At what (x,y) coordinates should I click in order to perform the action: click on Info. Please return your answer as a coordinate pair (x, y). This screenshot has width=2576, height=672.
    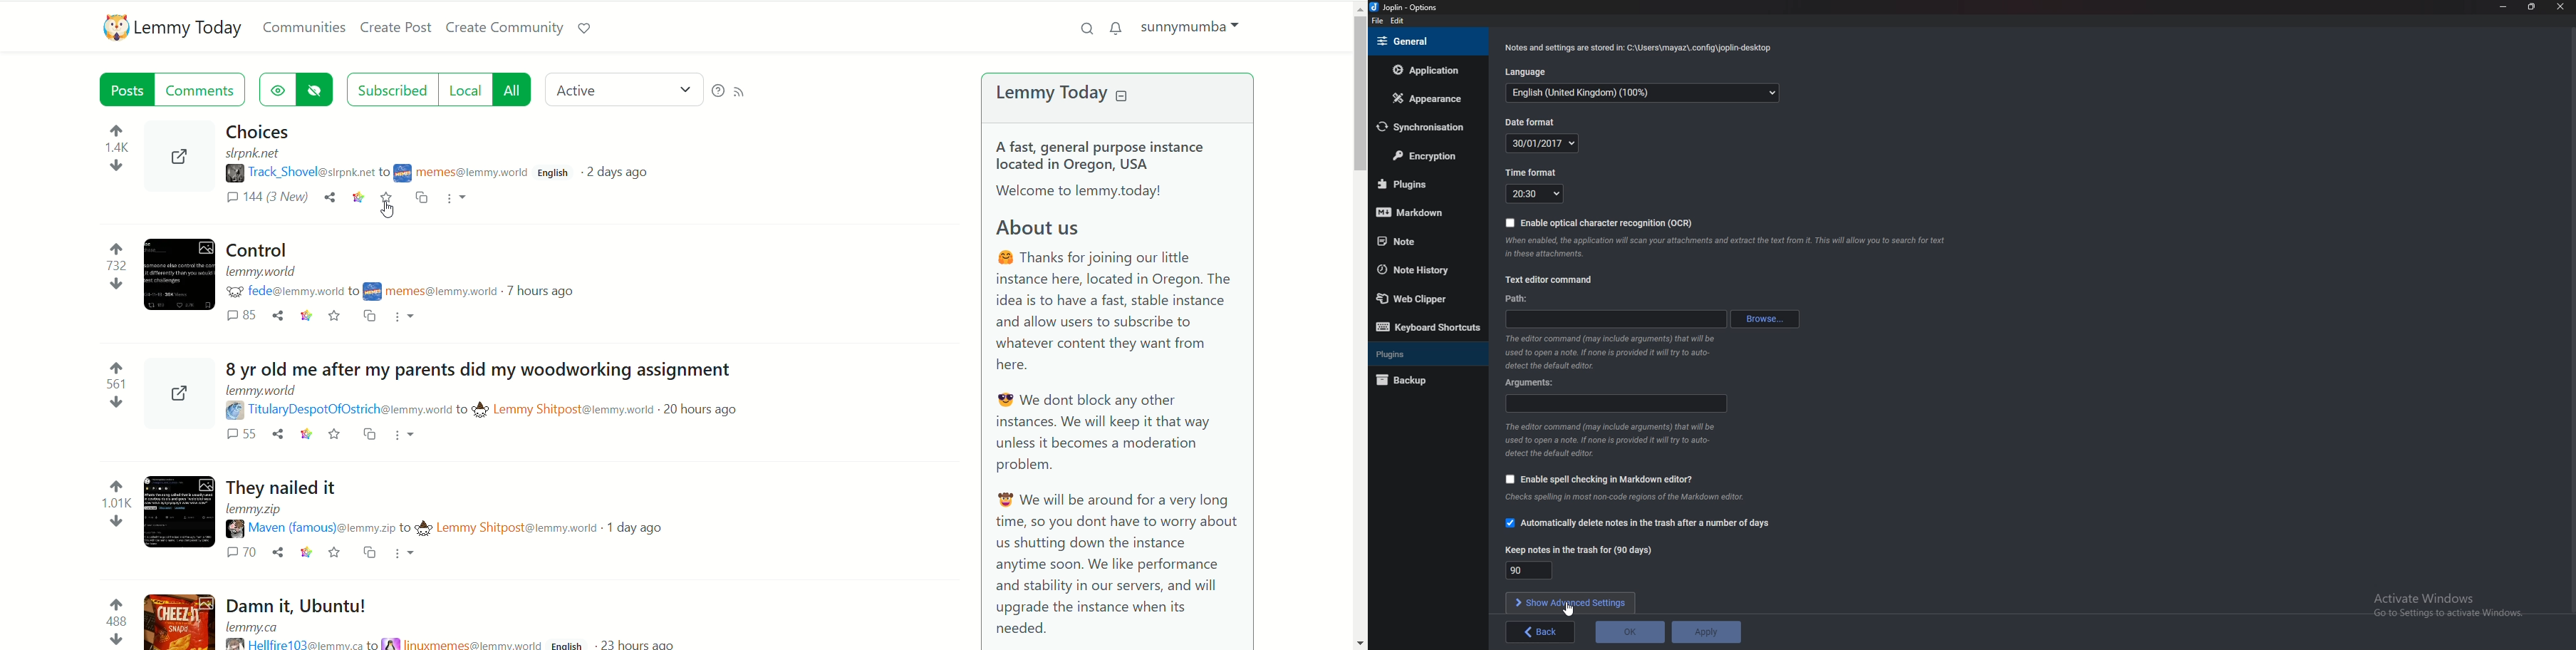
    Looking at the image, I should click on (1620, 499).